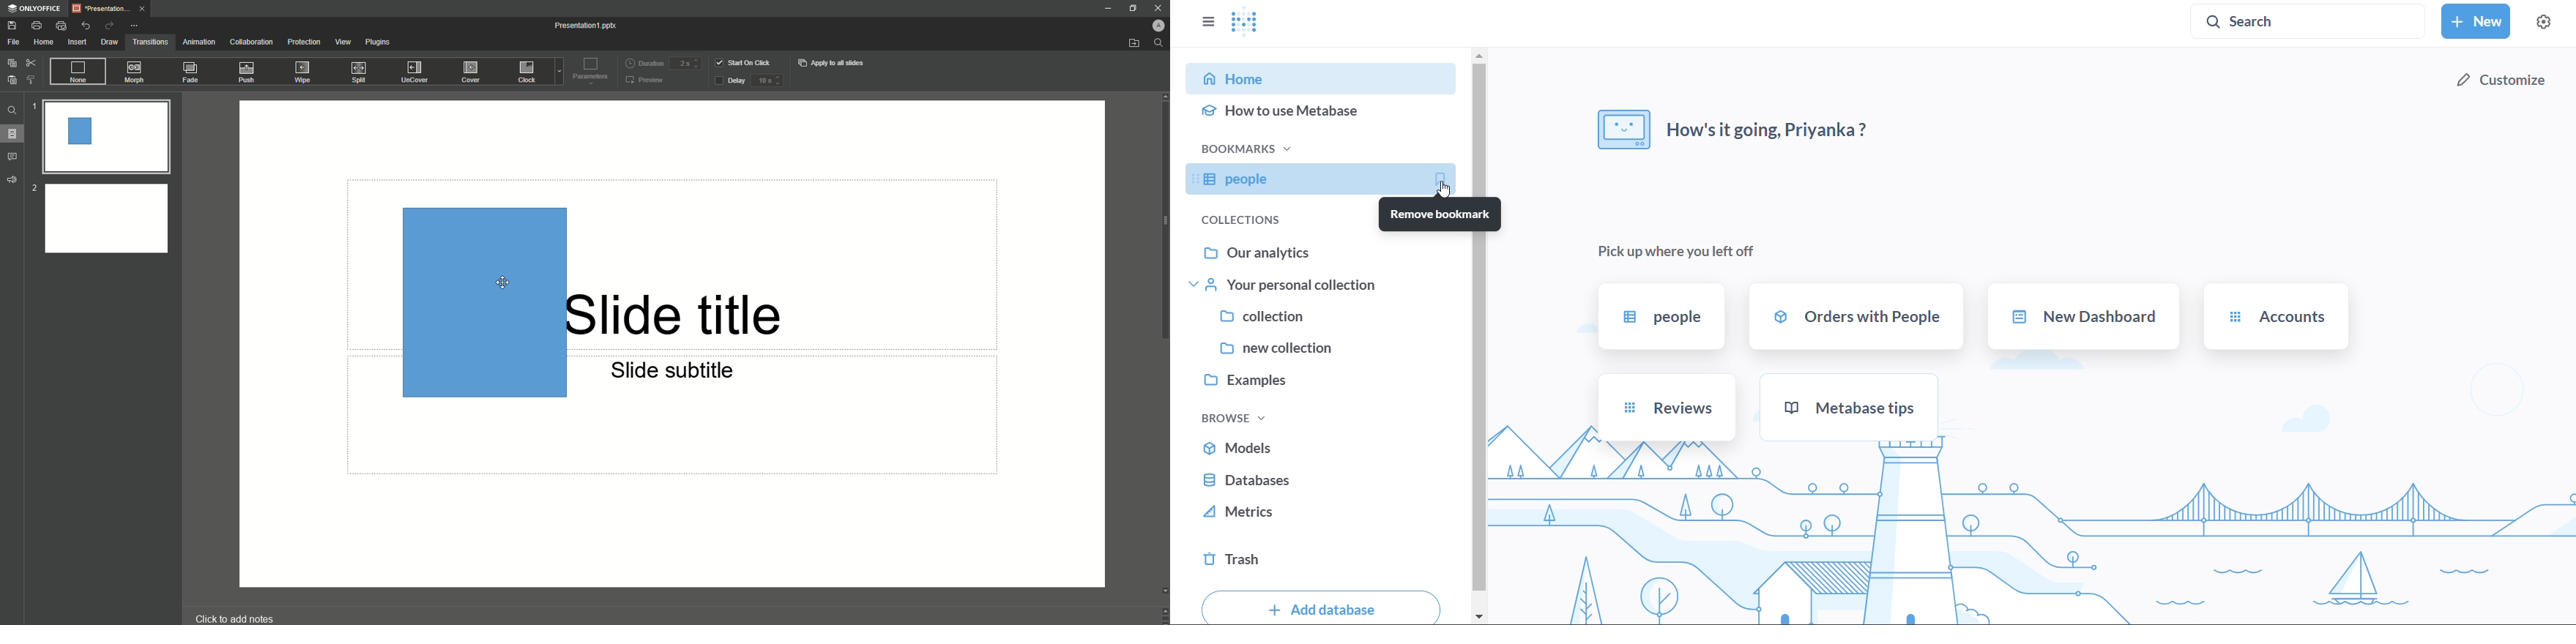 This screenshot has height=644, width=2576. I want to click on models, so click(1321, 449).